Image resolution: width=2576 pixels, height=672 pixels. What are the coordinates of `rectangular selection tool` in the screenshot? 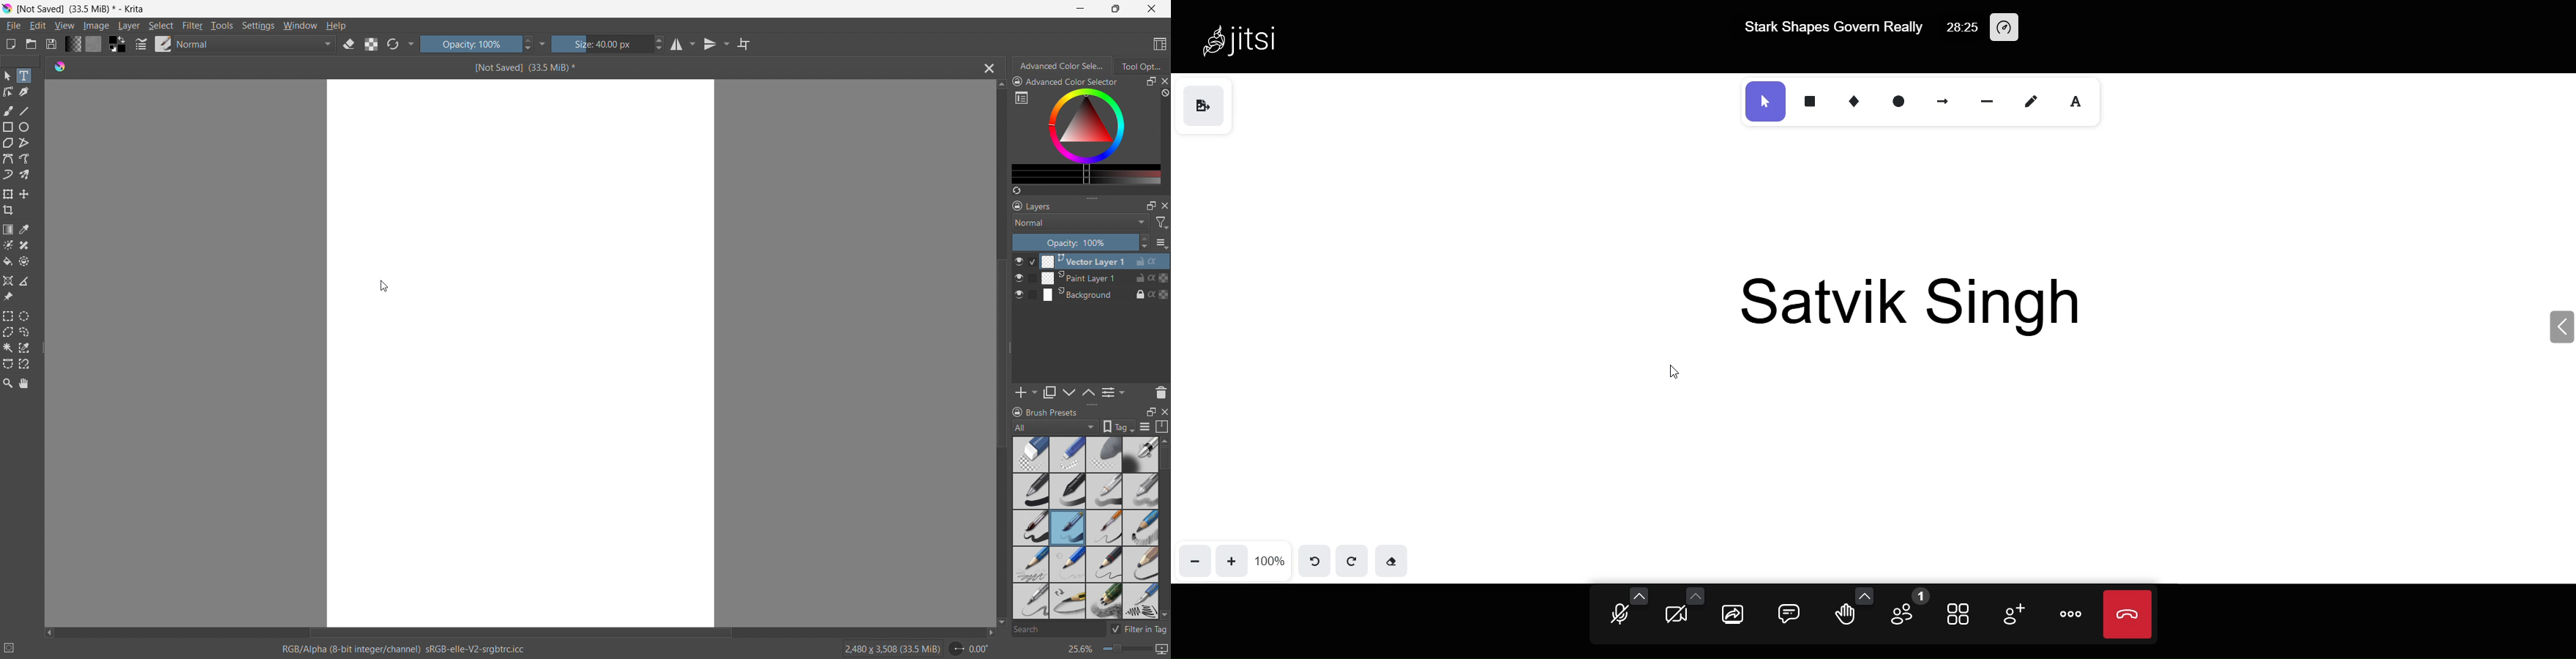 It's located at (8, 316).